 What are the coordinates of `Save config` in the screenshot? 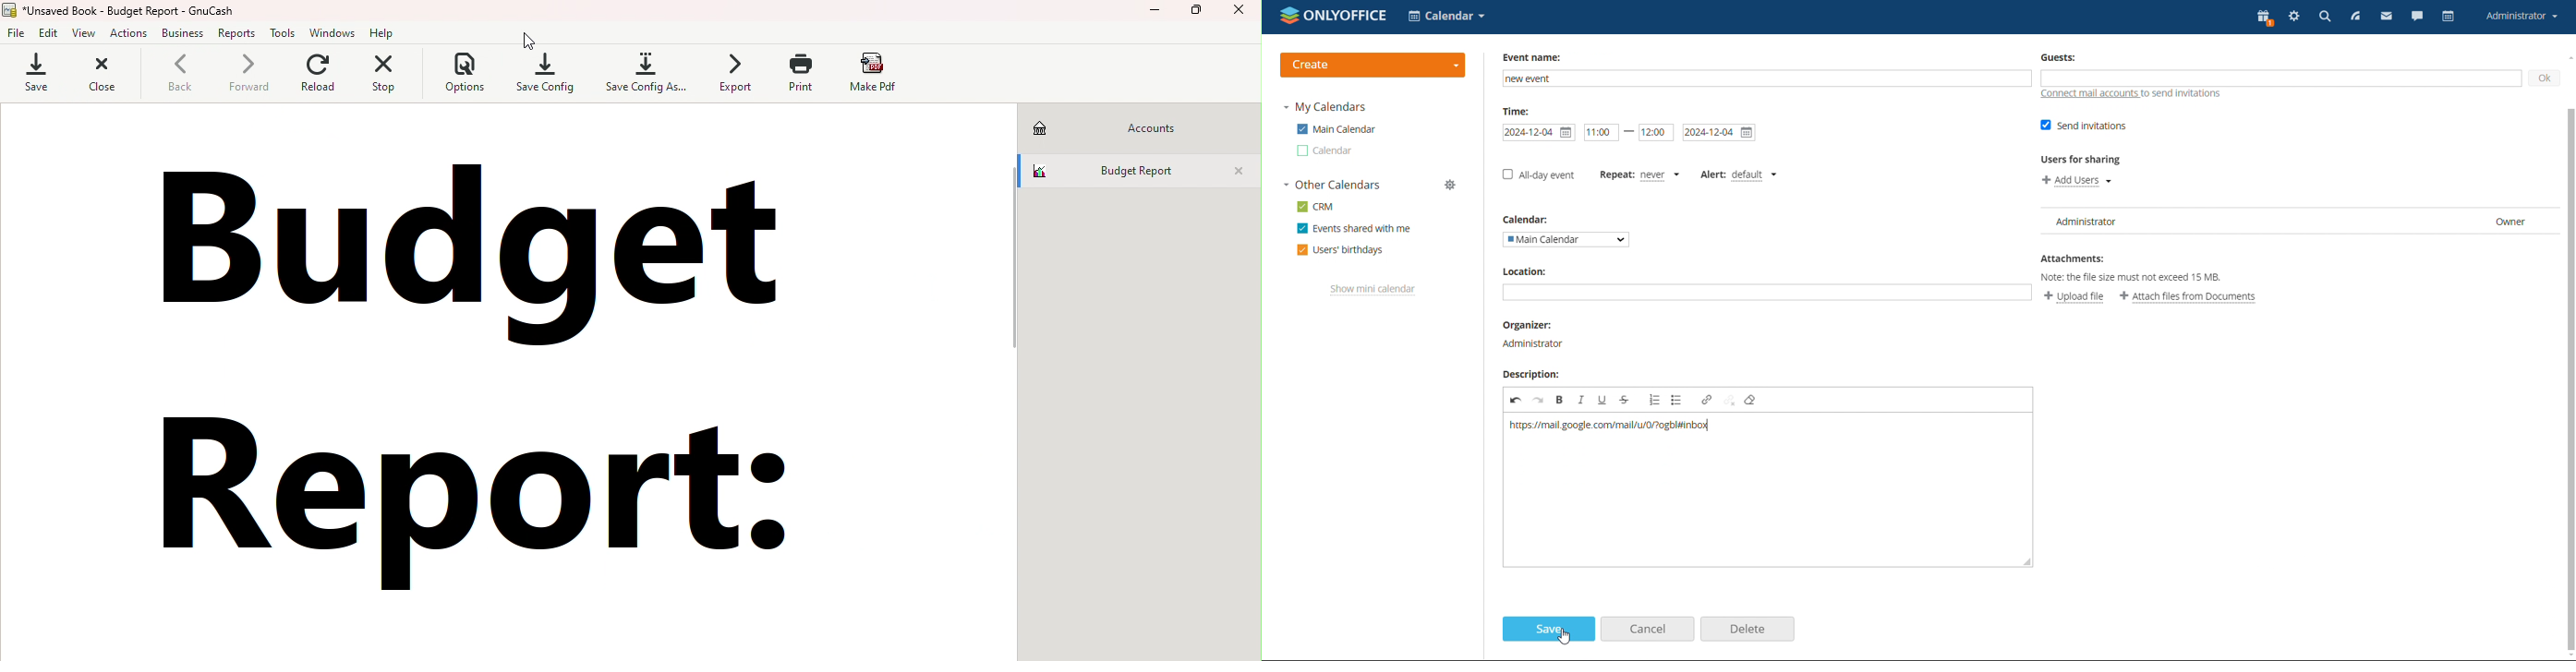 It's located at (545, 73).